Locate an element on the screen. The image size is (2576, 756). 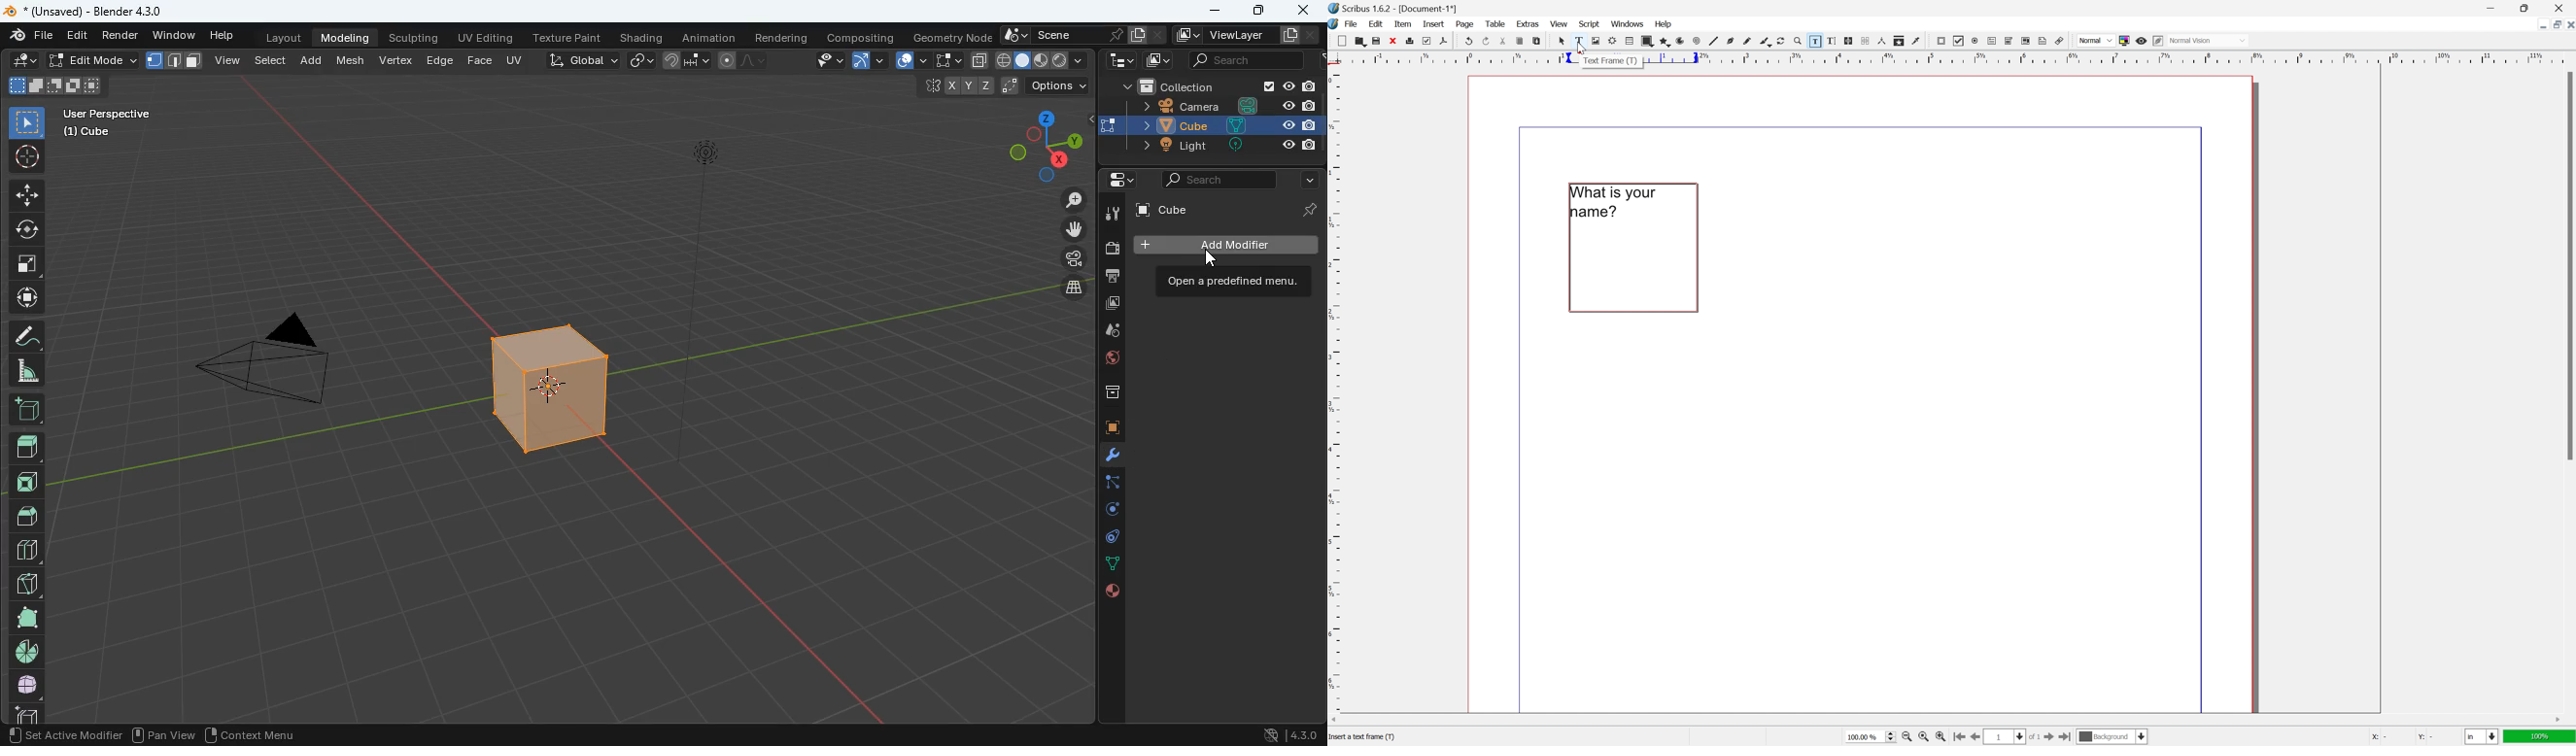
measurements is located at coordinates (1882, 41).